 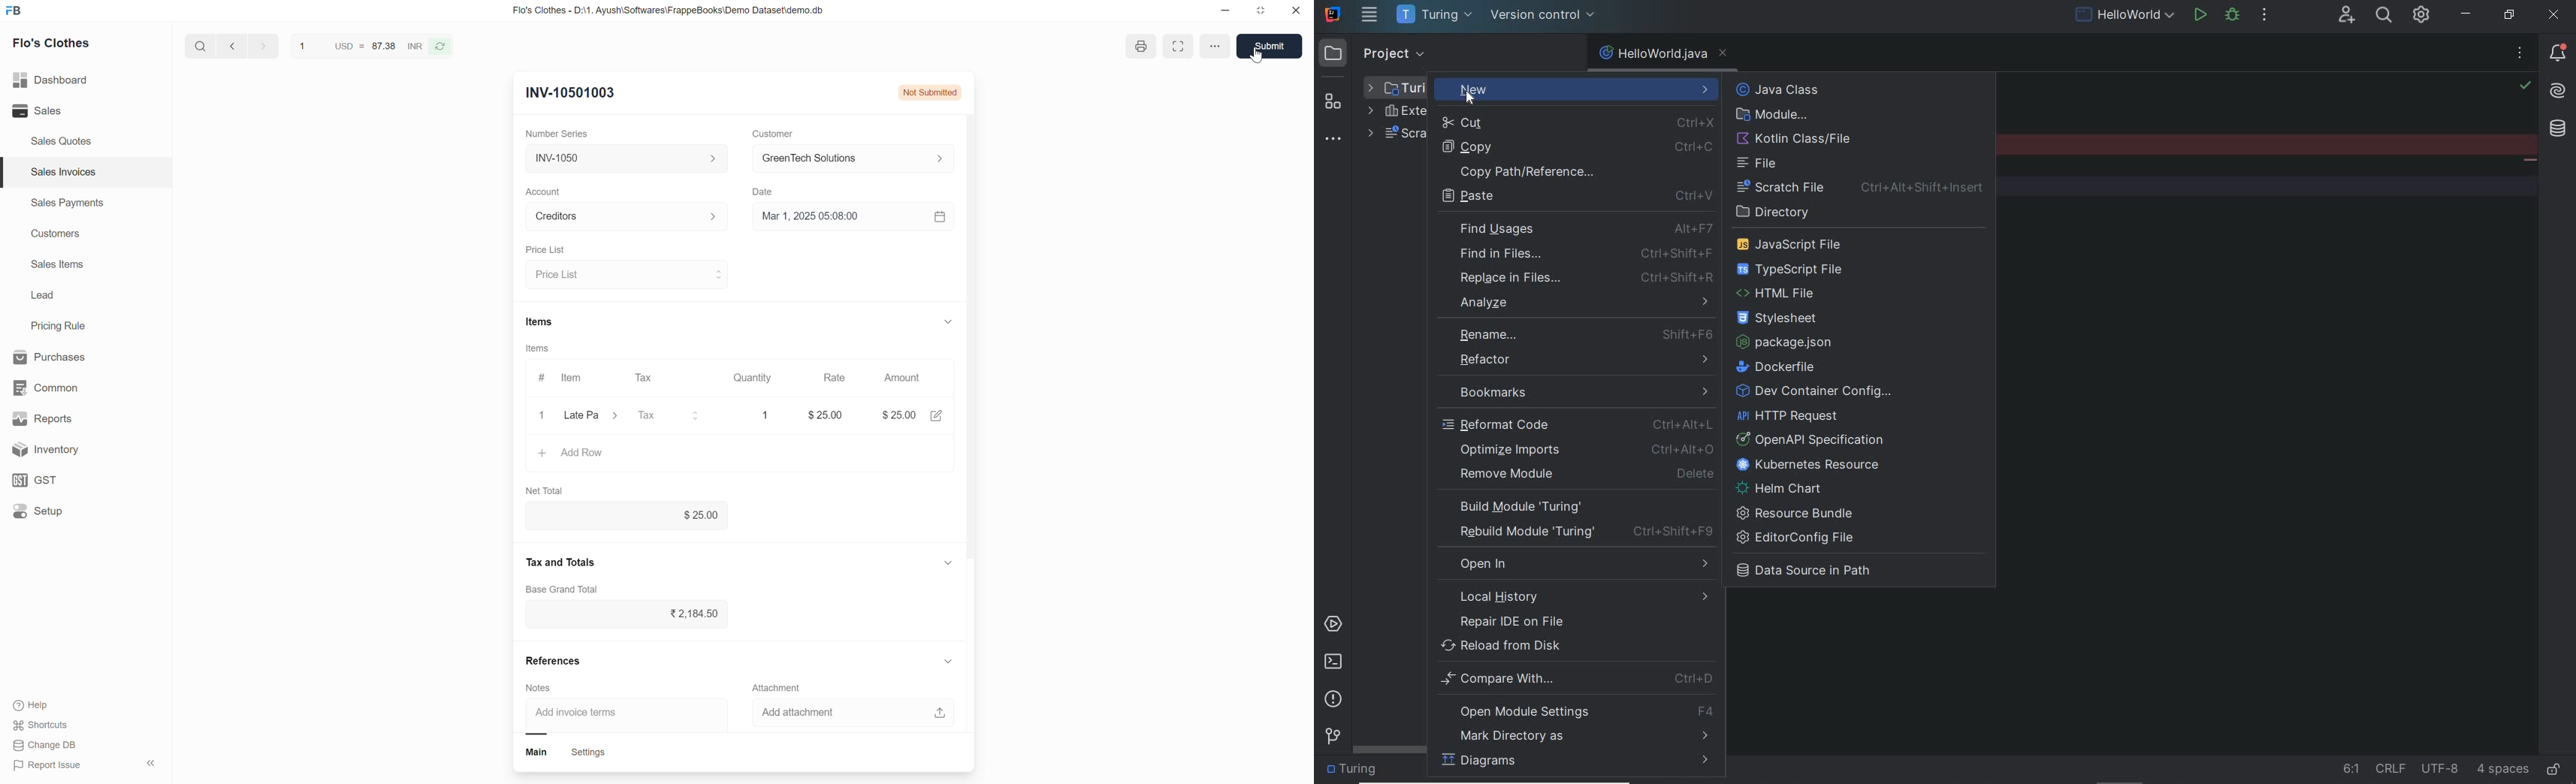 What do you see at coordinates (552, 662) in the screenshot?
I see `References` at bounding box center [552, 662].